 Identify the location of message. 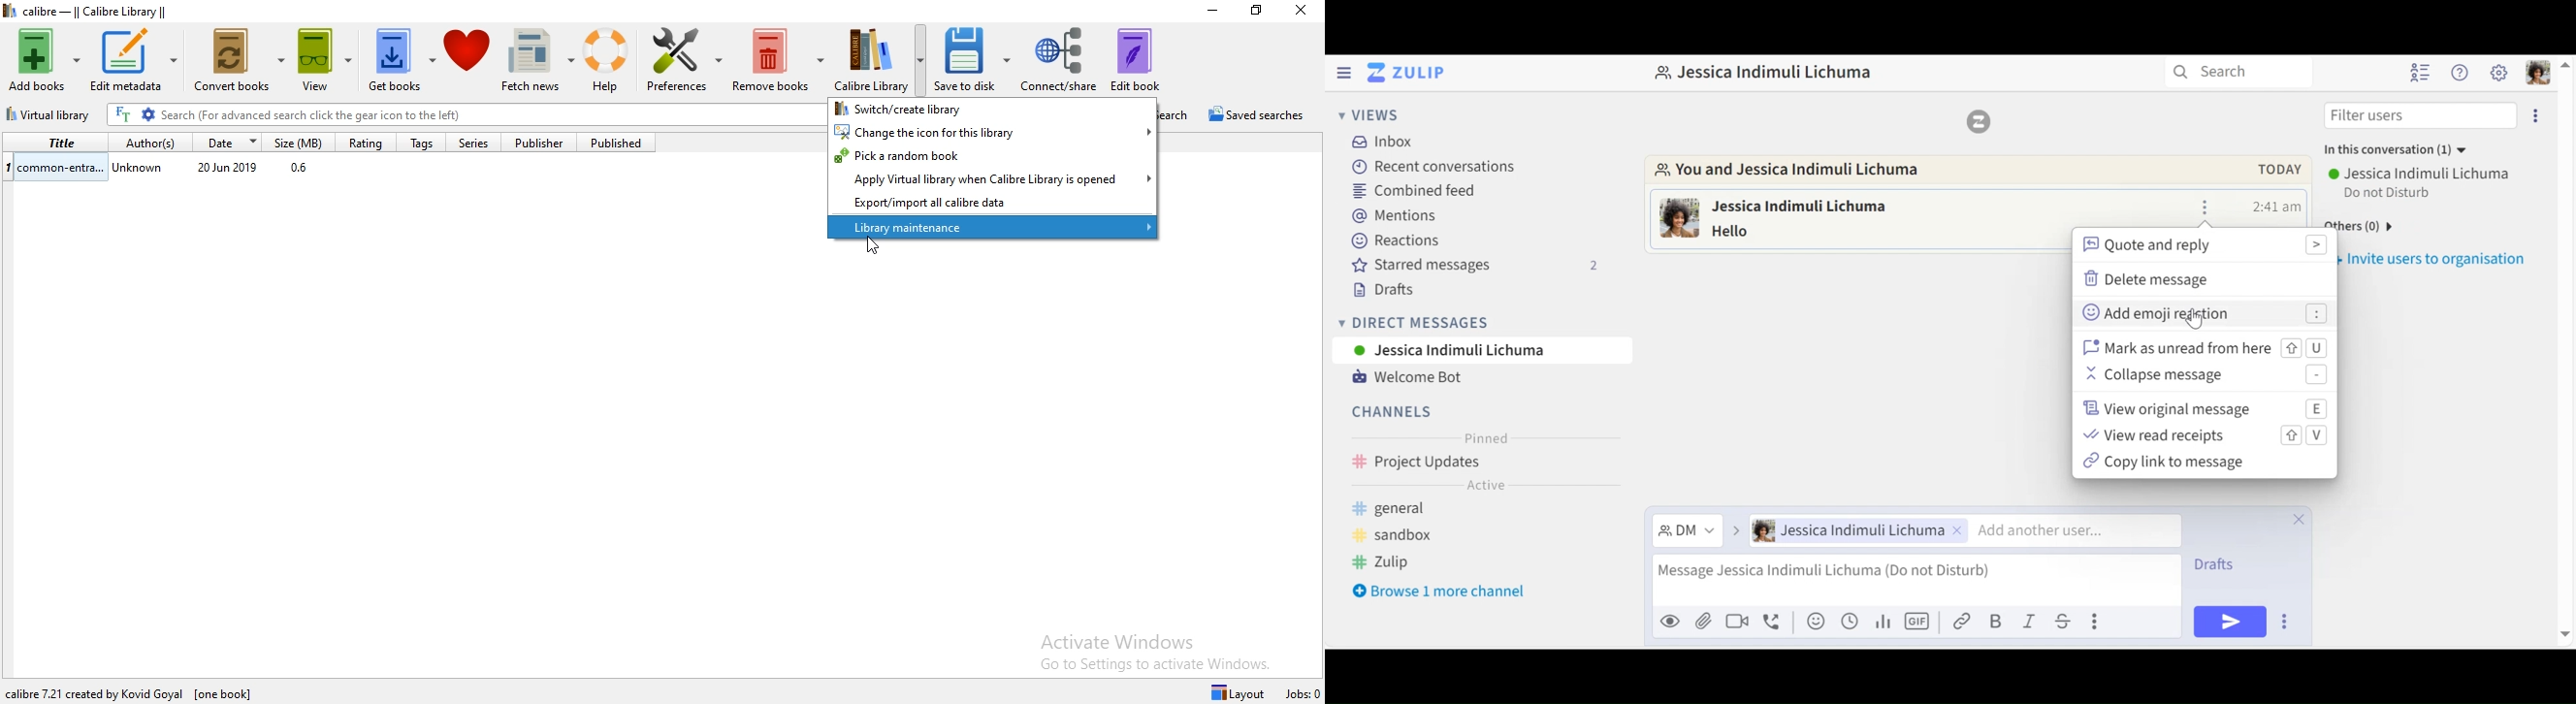
(1750, 231).